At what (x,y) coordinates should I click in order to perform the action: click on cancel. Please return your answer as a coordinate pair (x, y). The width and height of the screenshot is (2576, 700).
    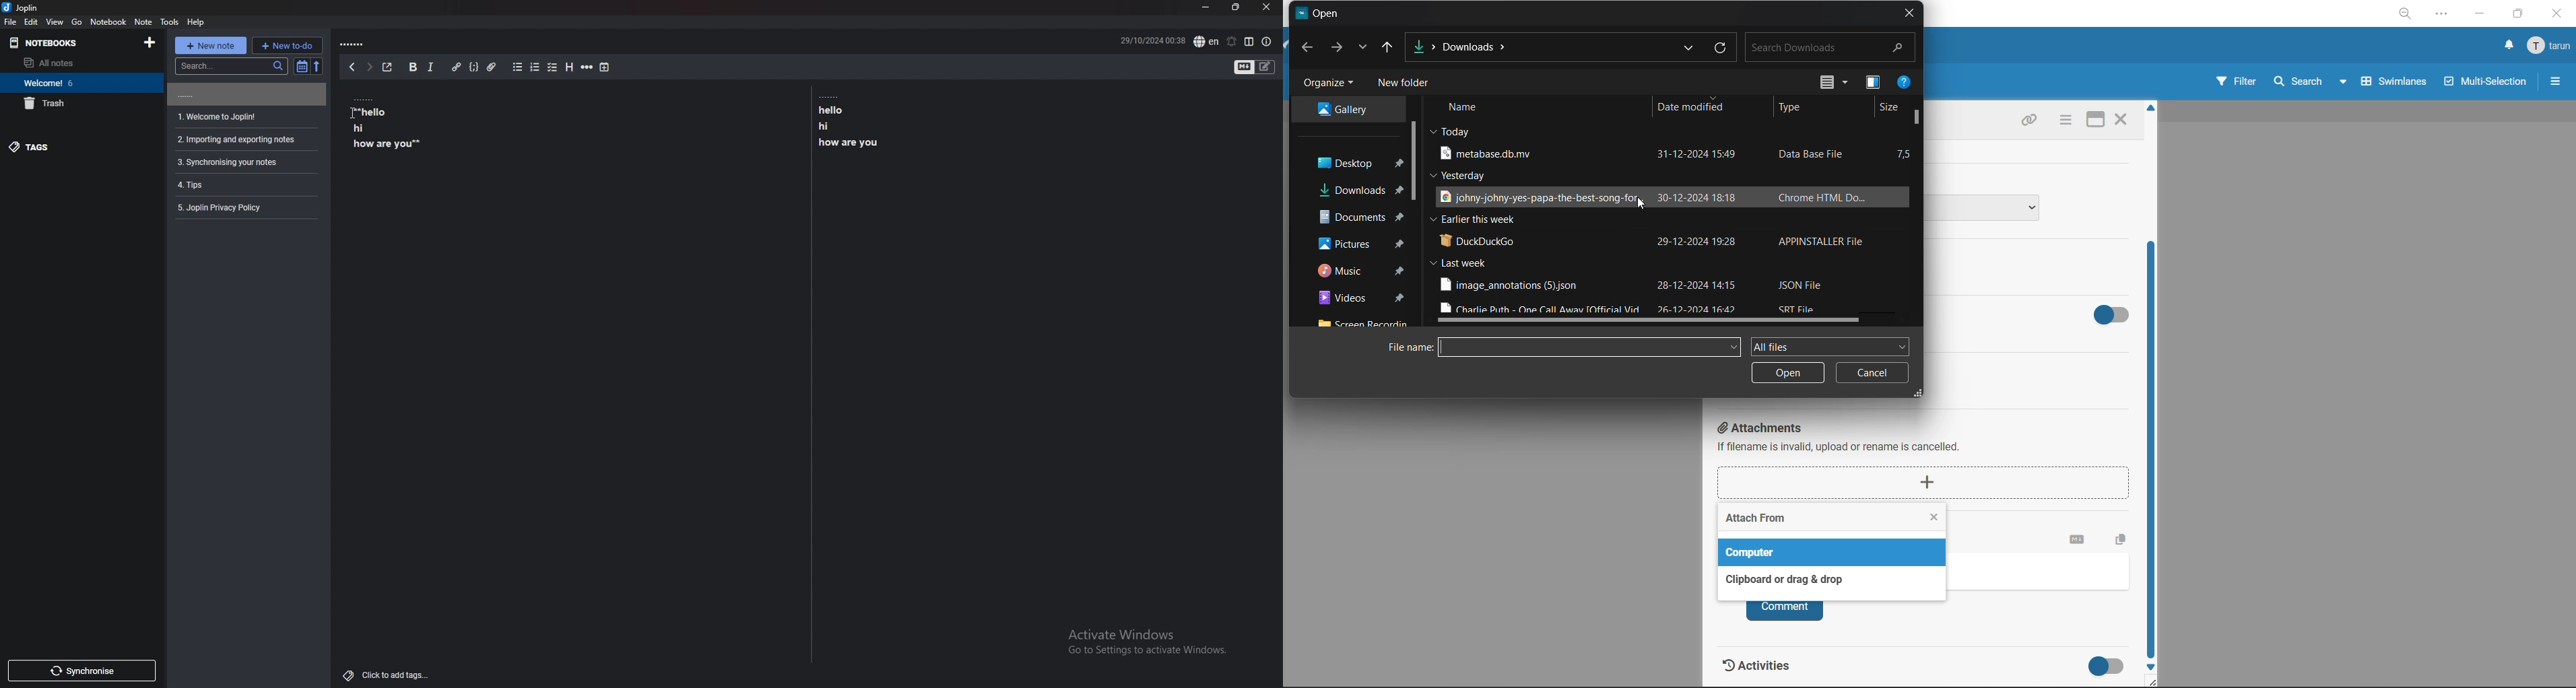
    Looking at the image, I should click on (1872, 376).